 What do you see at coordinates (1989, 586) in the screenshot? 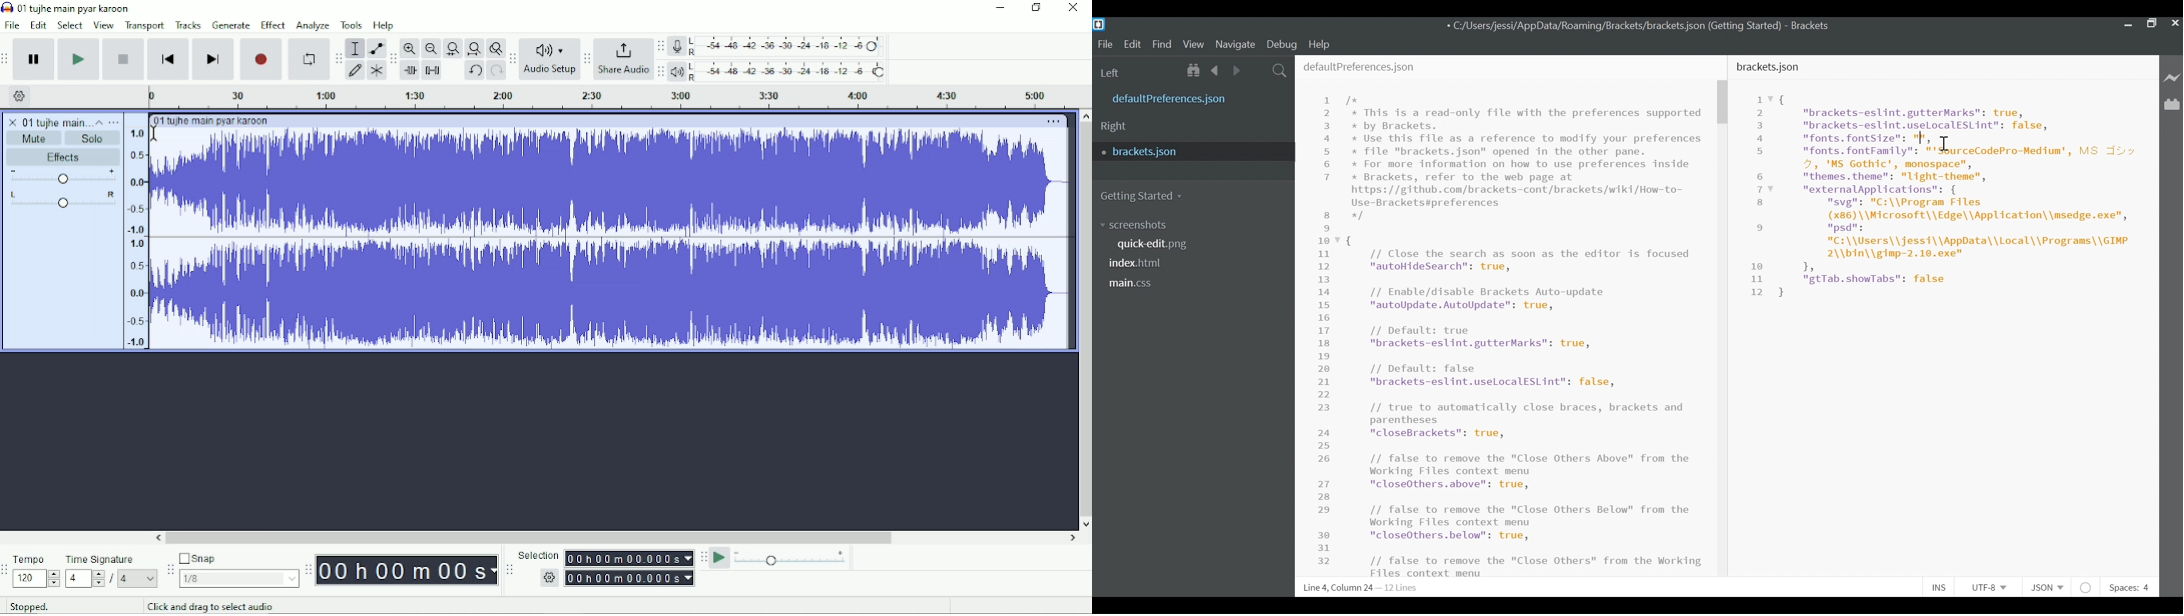
I see `UTF-8` at bounding box center [1989, 586].